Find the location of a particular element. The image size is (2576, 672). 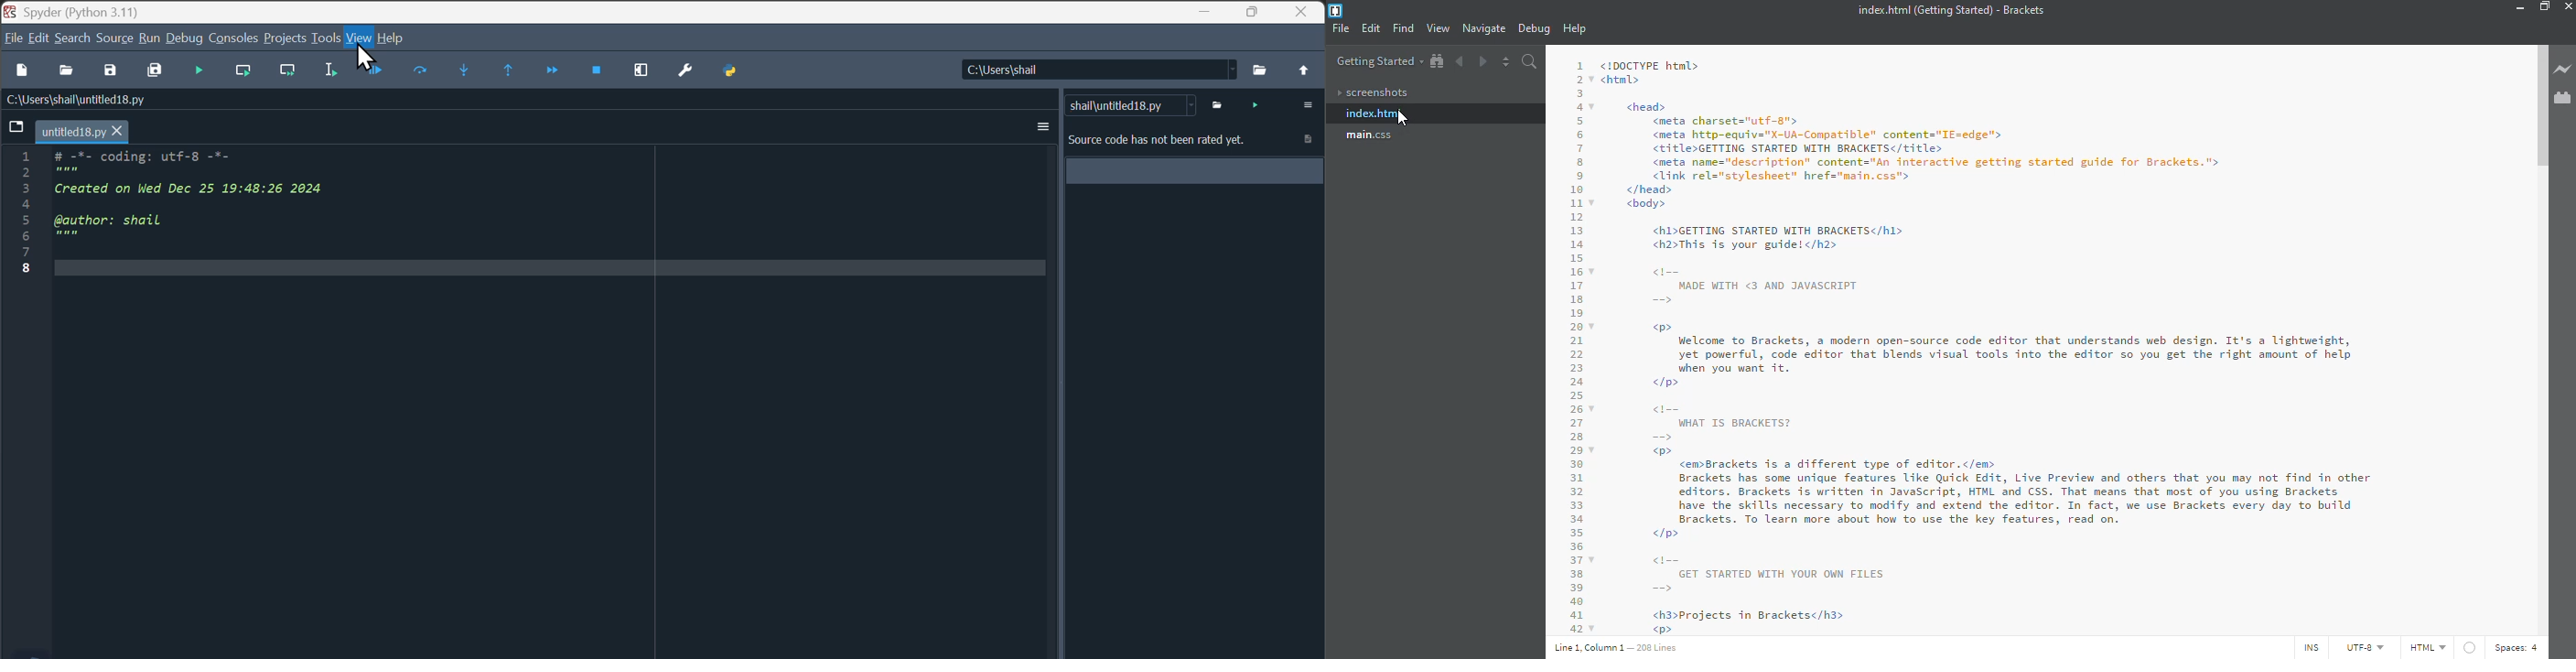

help is located at coordinates (1577, 29).